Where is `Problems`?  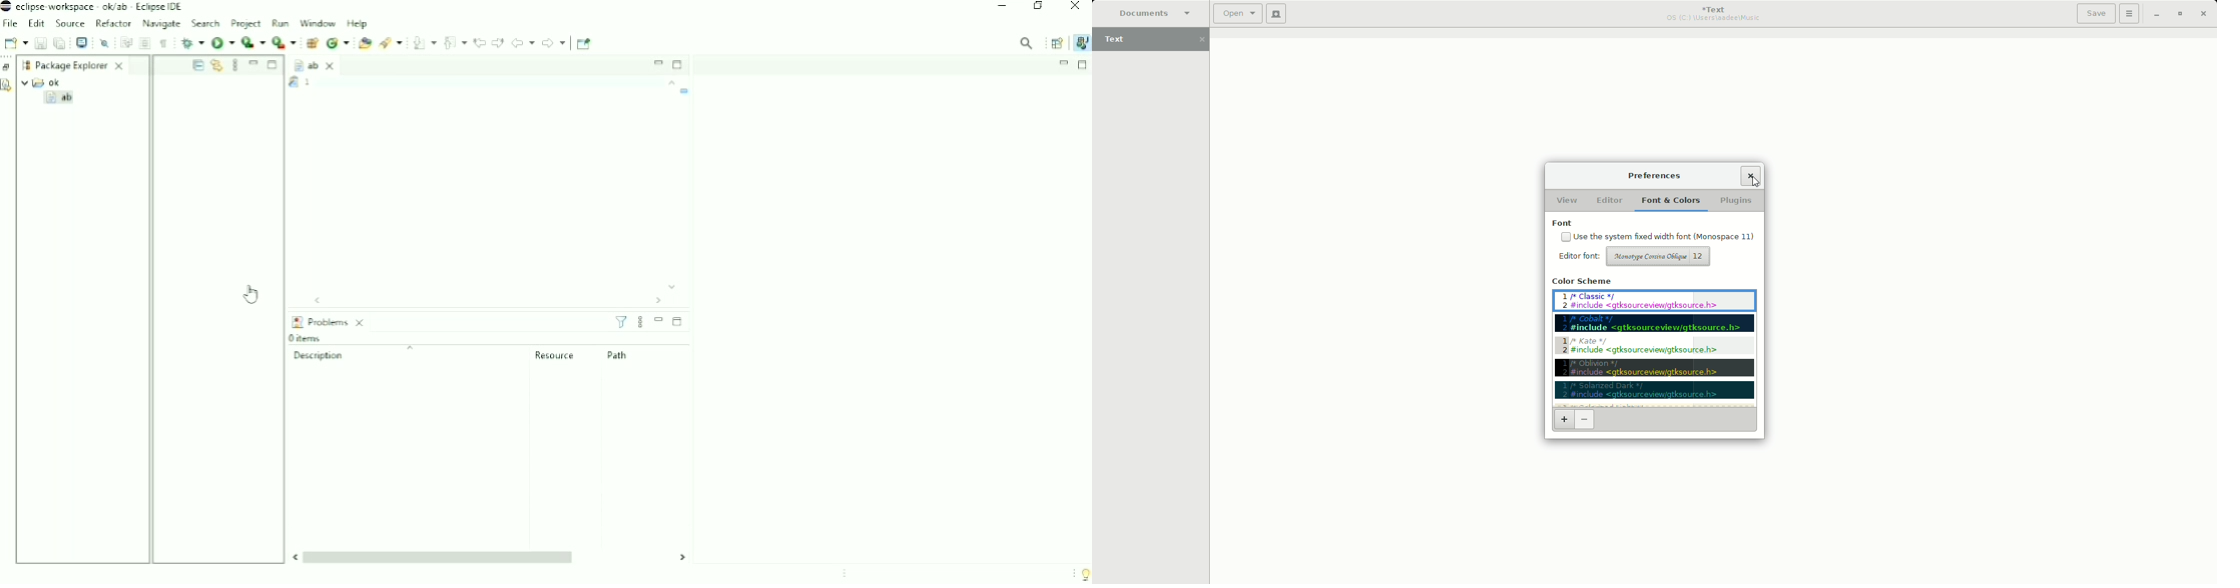 Problems is located at coordinates (329, 321).